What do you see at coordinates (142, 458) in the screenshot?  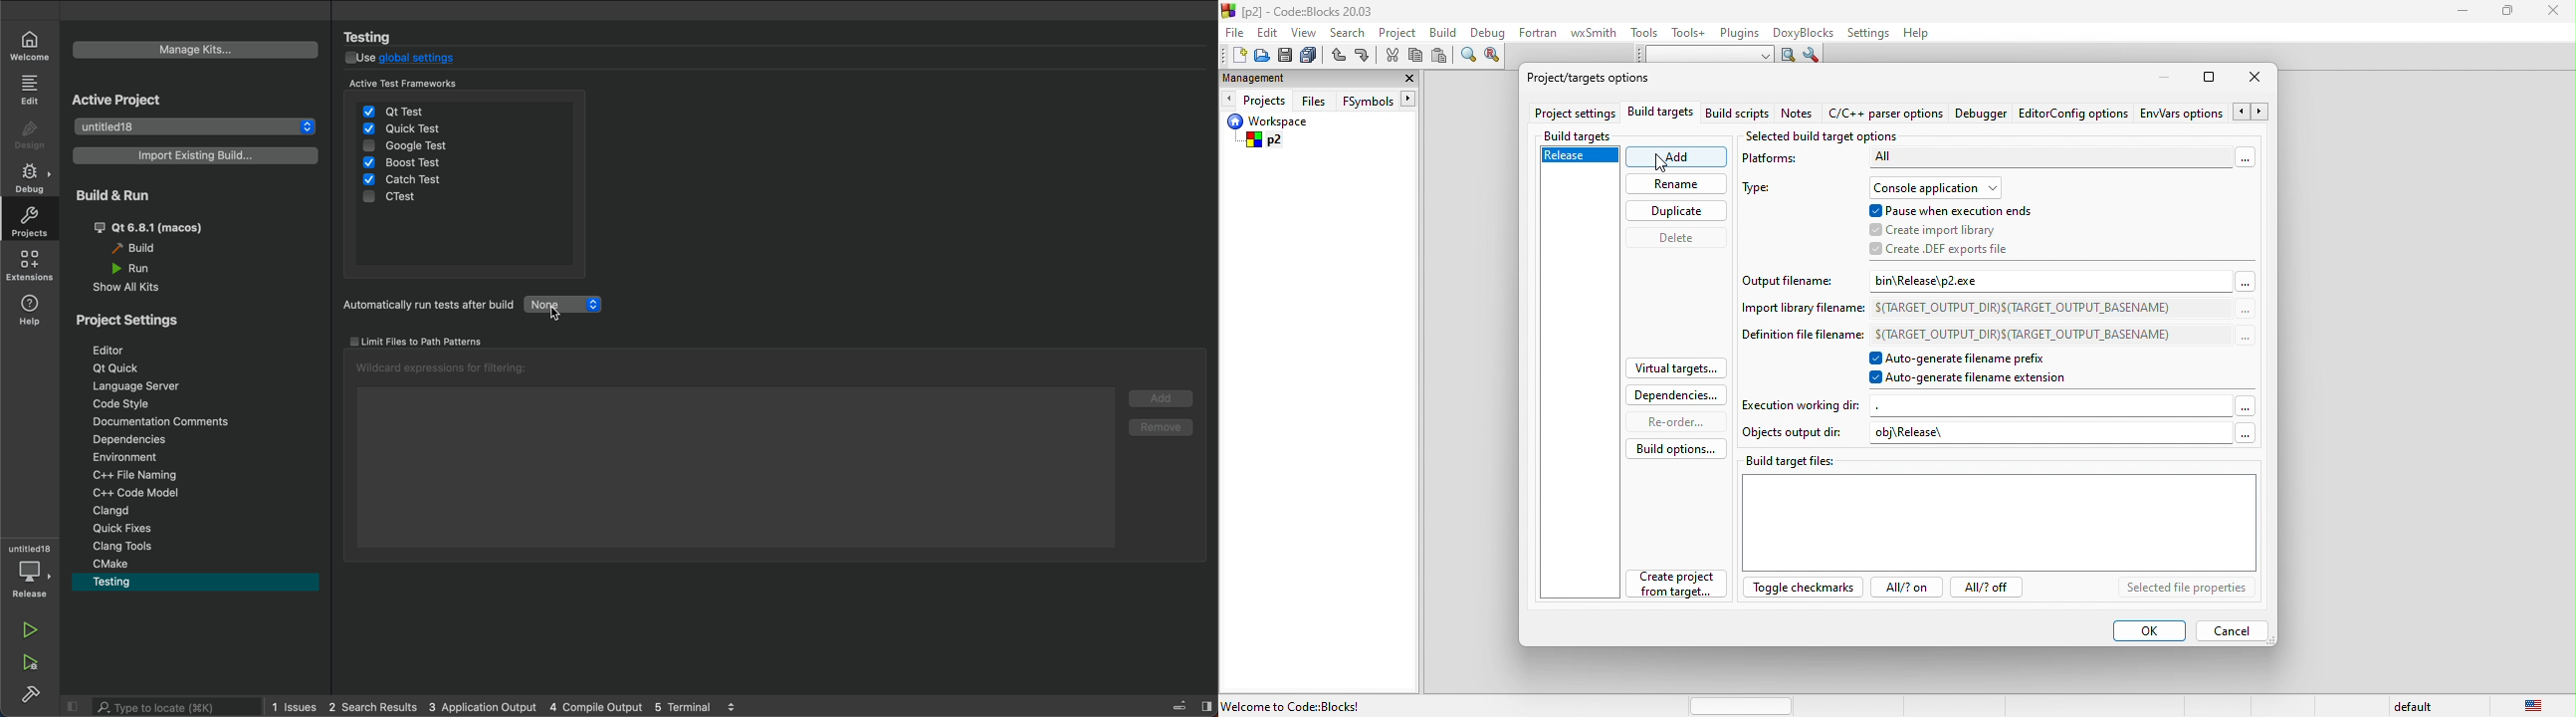 I see `environment` at bounding box center [142, 458].